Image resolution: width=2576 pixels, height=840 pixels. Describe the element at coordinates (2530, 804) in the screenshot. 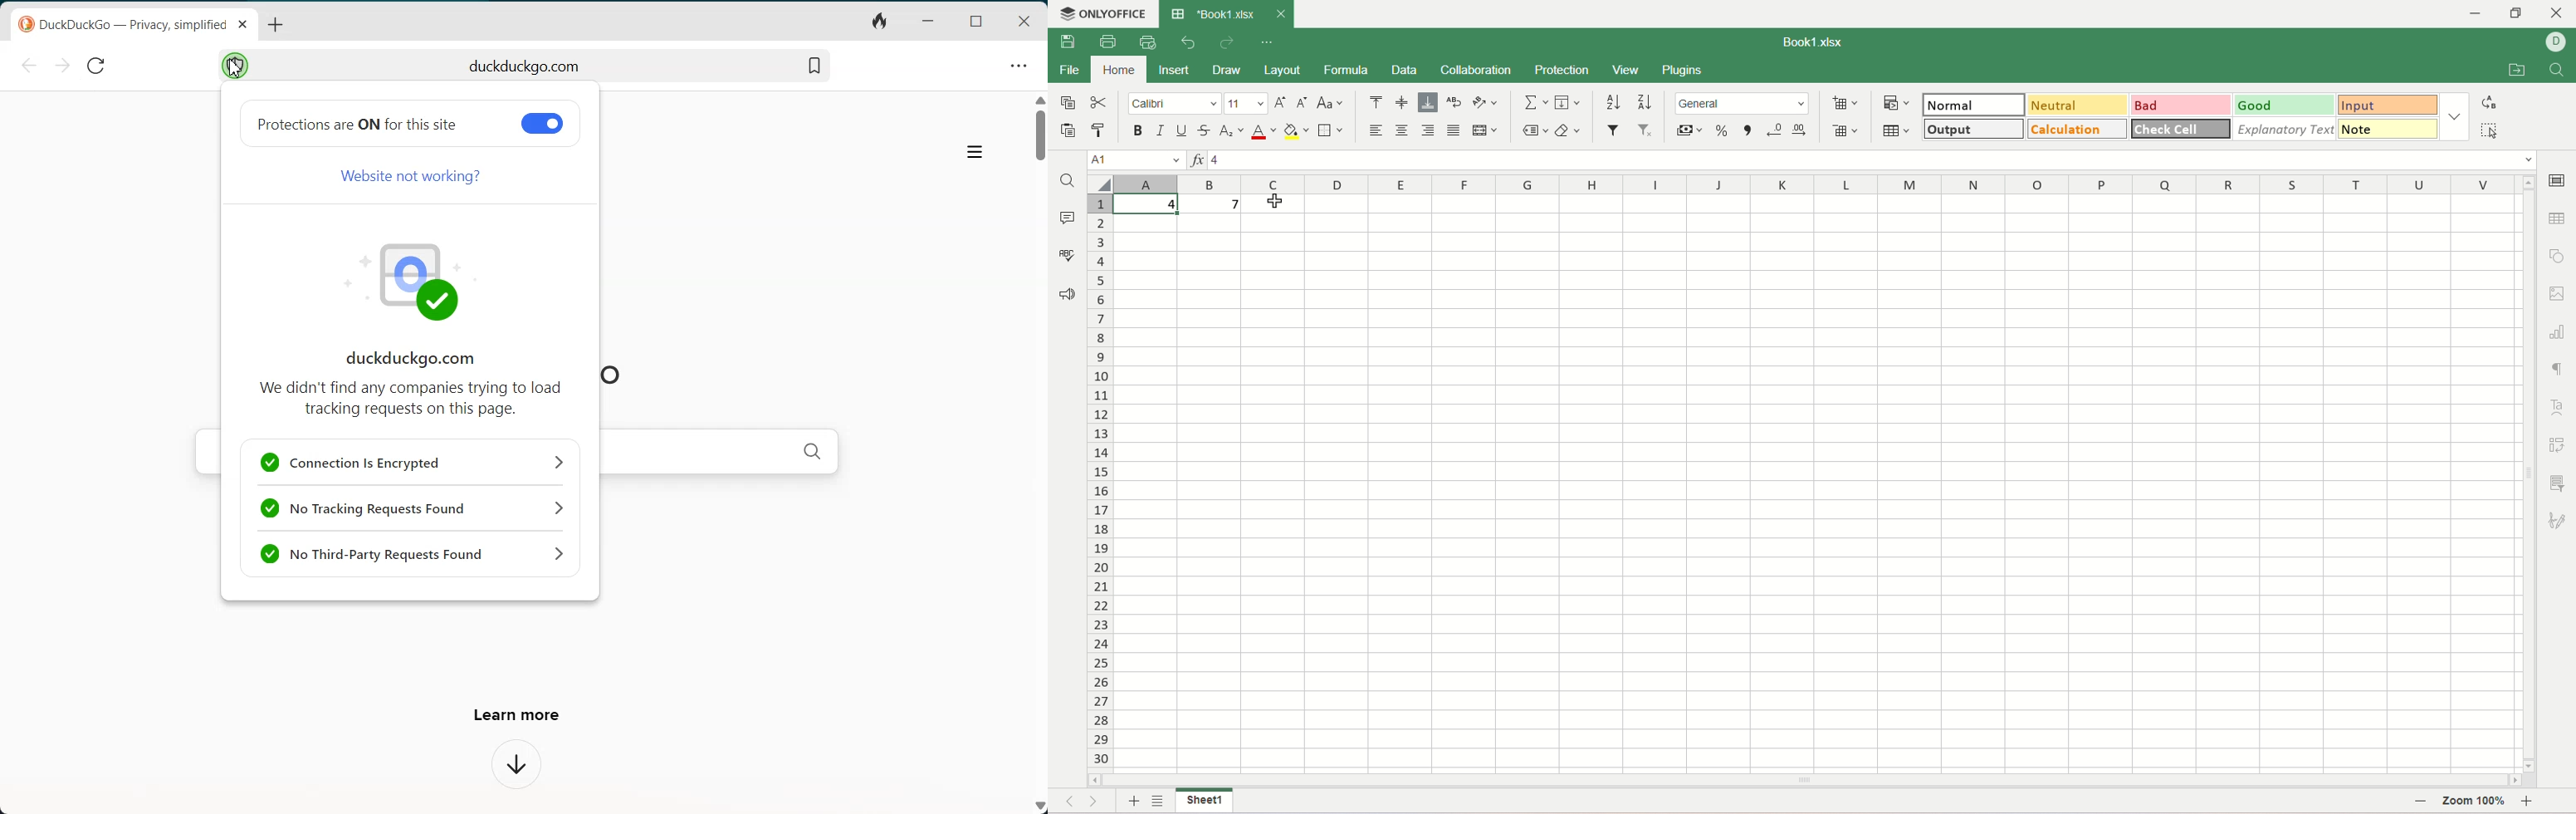

I see `zoom in` at that location.